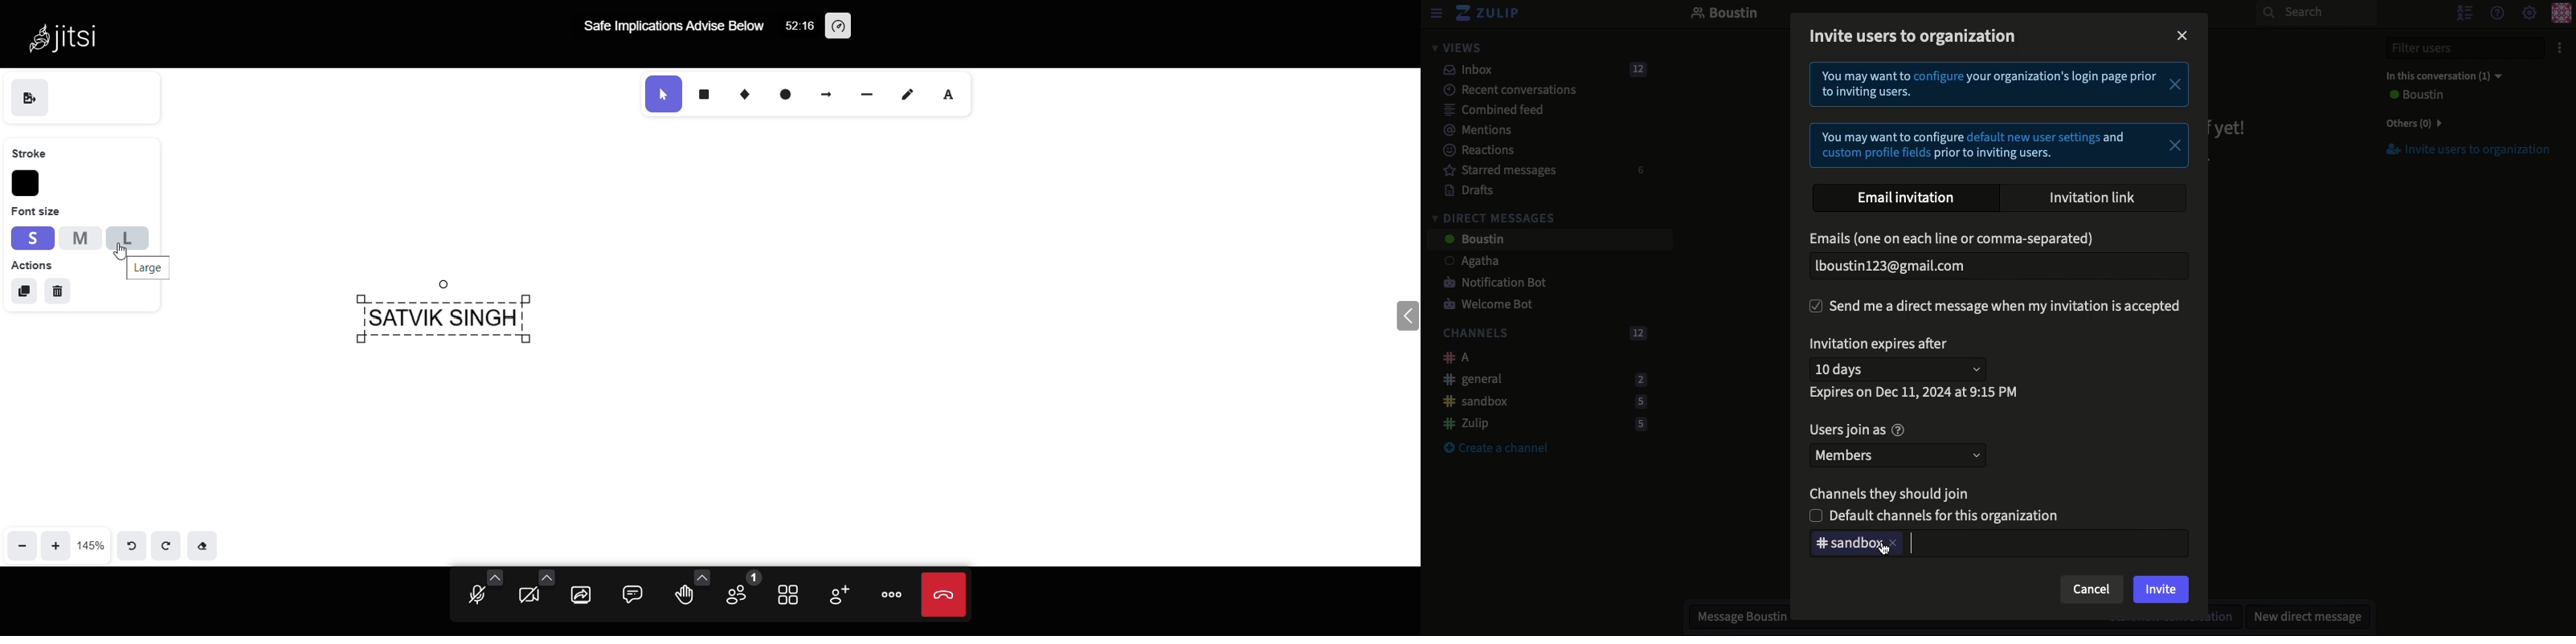  Describe the element at coordinates (704, 94) in the screenshot. I see `rectangle` at that location.